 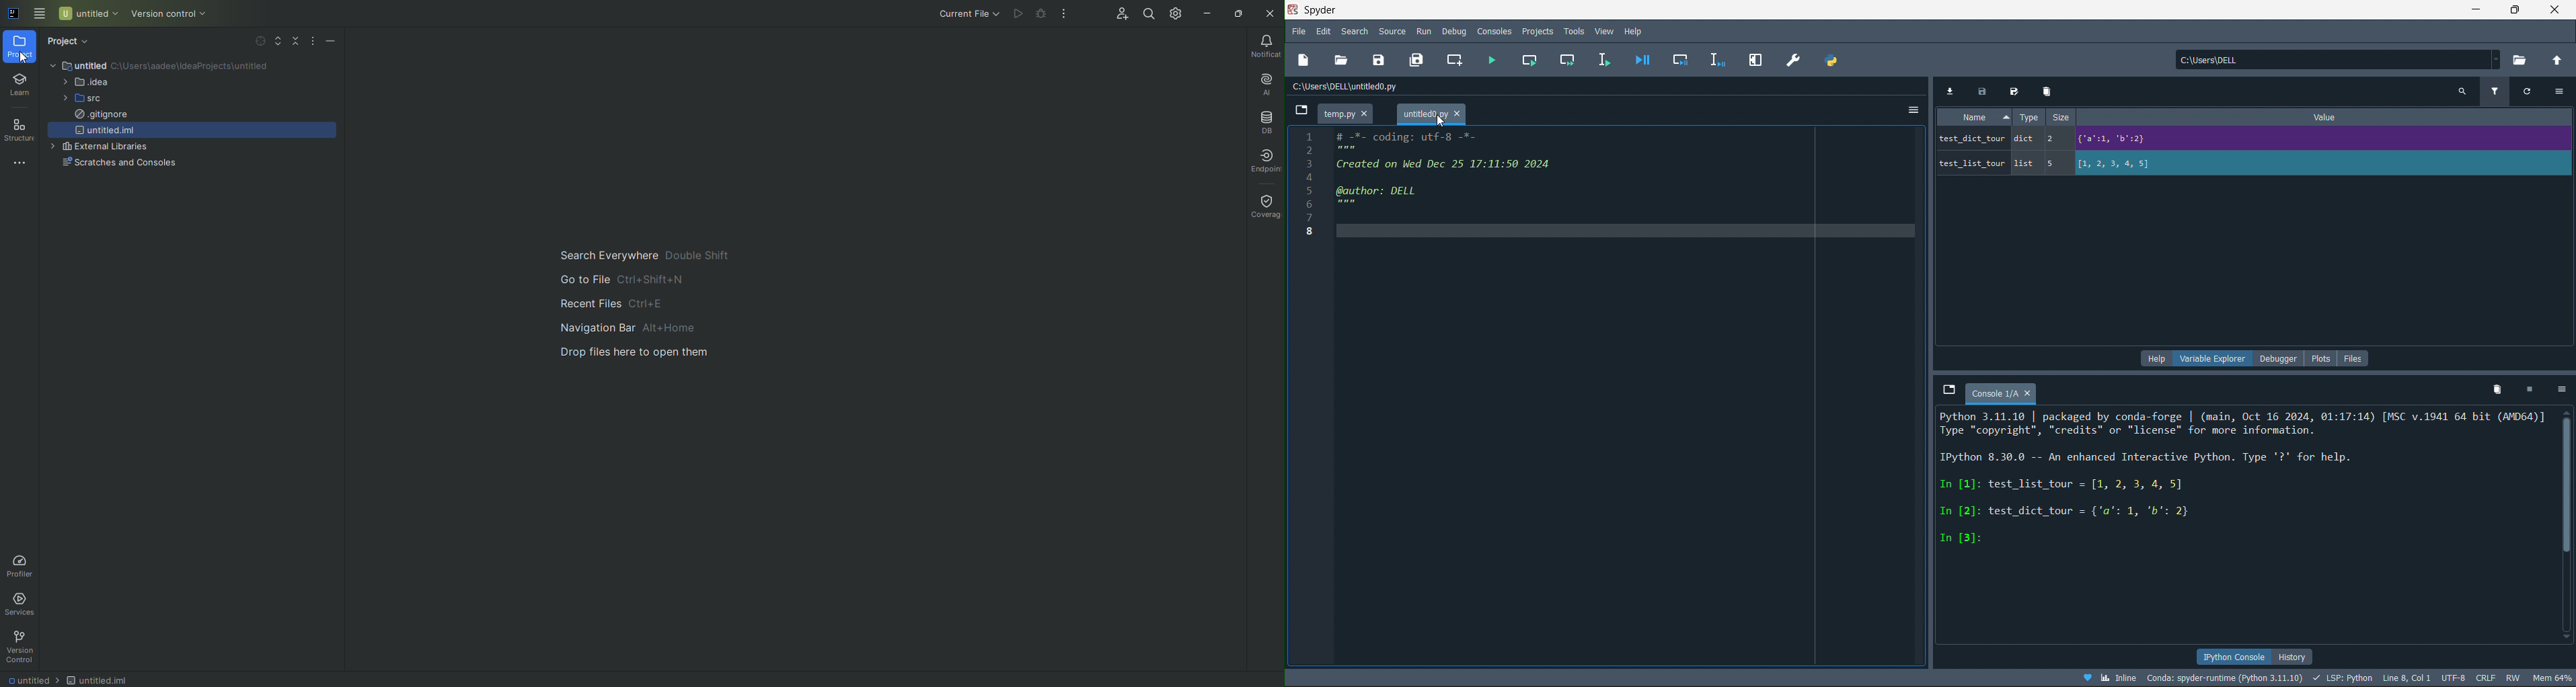 I want to click on debug line, so click(x=1714, y=58).